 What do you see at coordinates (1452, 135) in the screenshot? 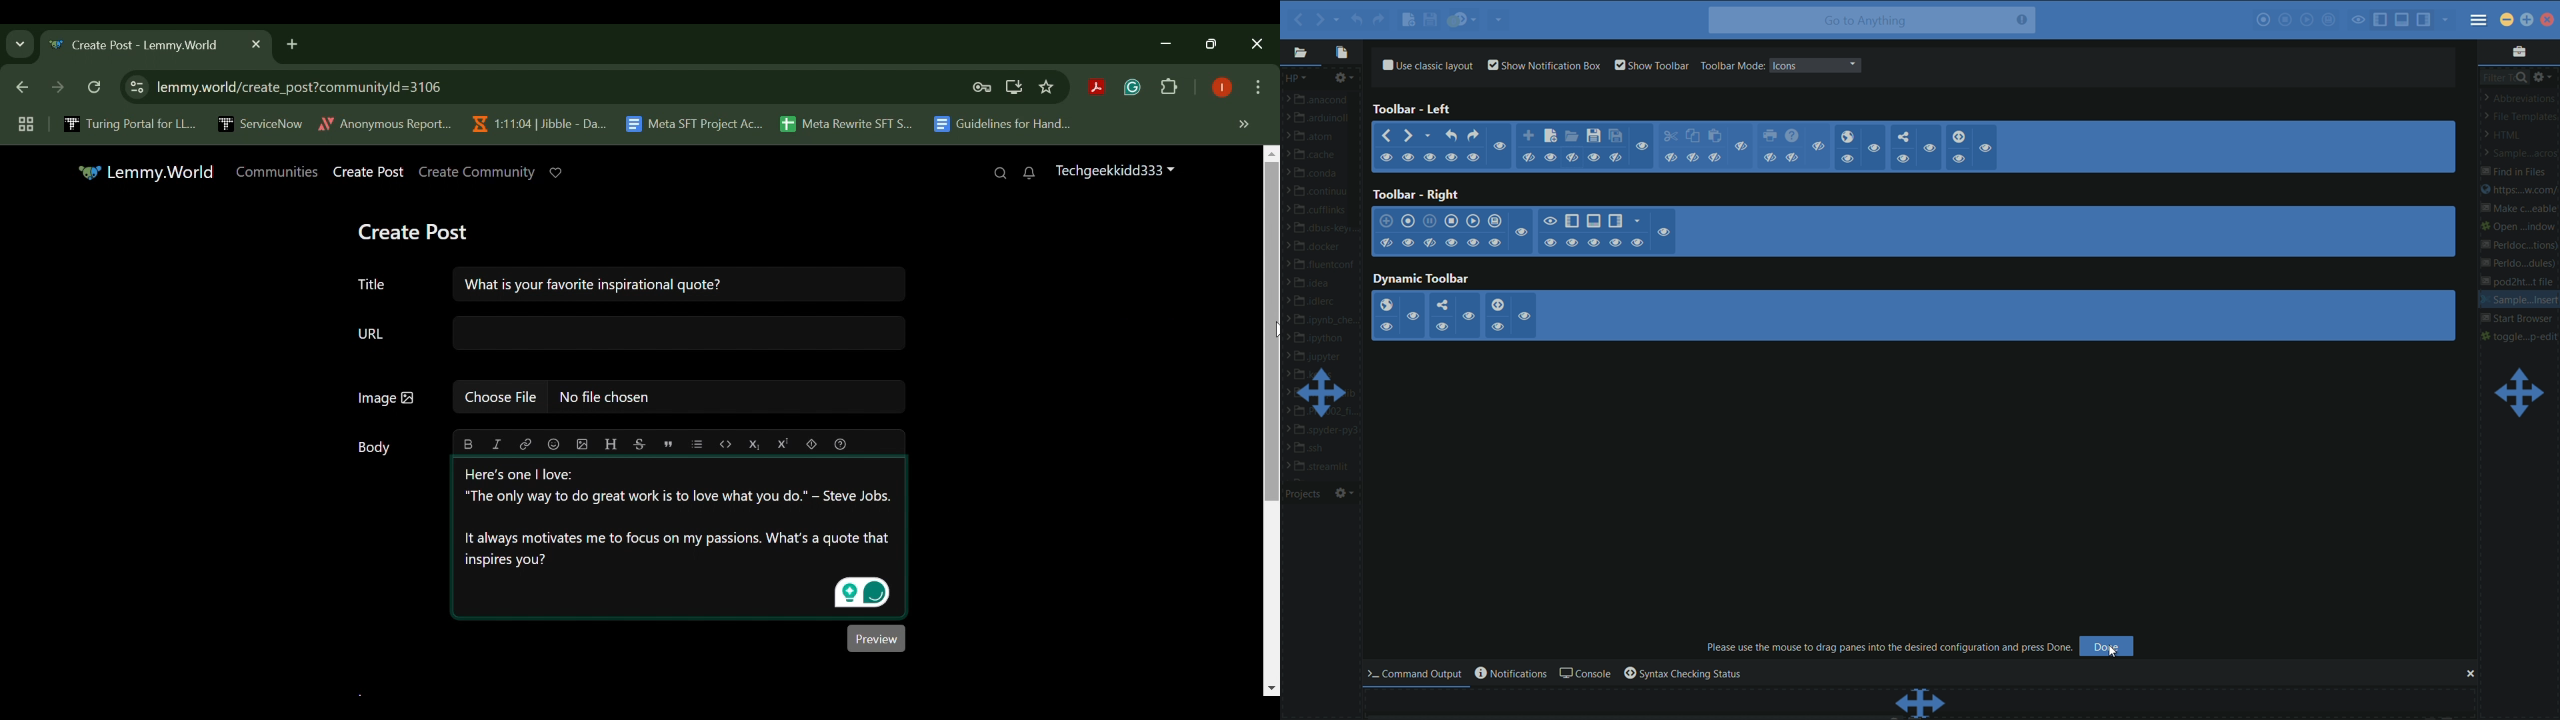
I see `undo` at bounding box center [1452, 135].